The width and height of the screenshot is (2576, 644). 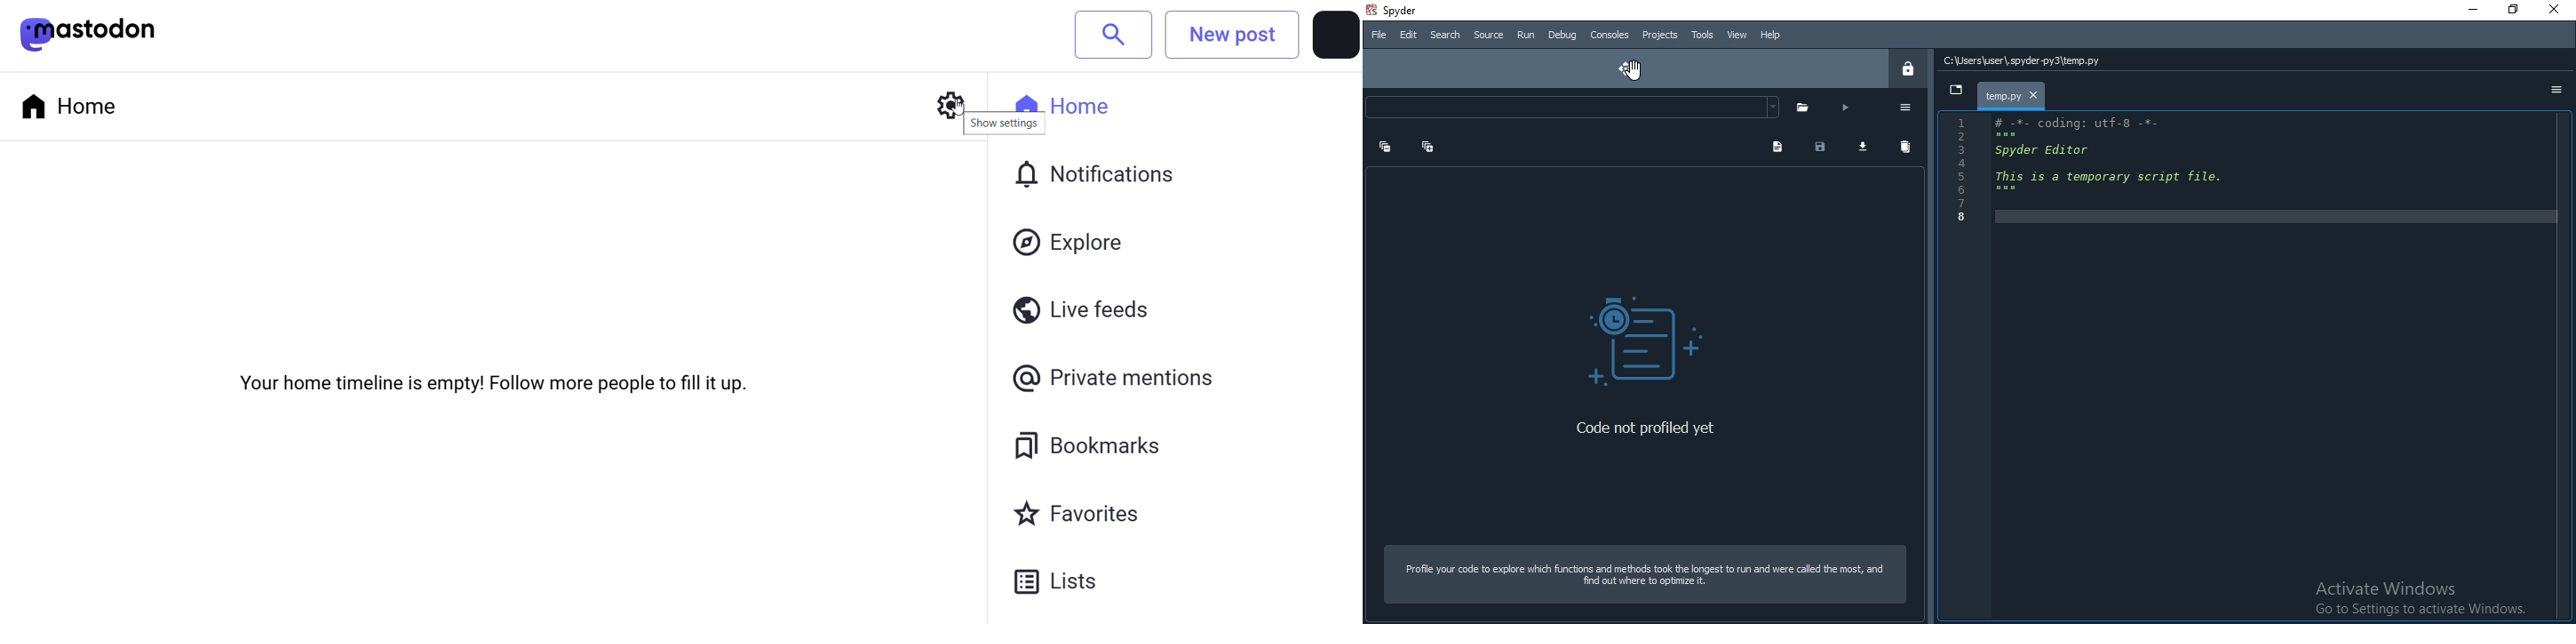 What do you see at coordinates (1386, 147) in the screenshot?
I see `expand` at bounding box center [1386, 147].